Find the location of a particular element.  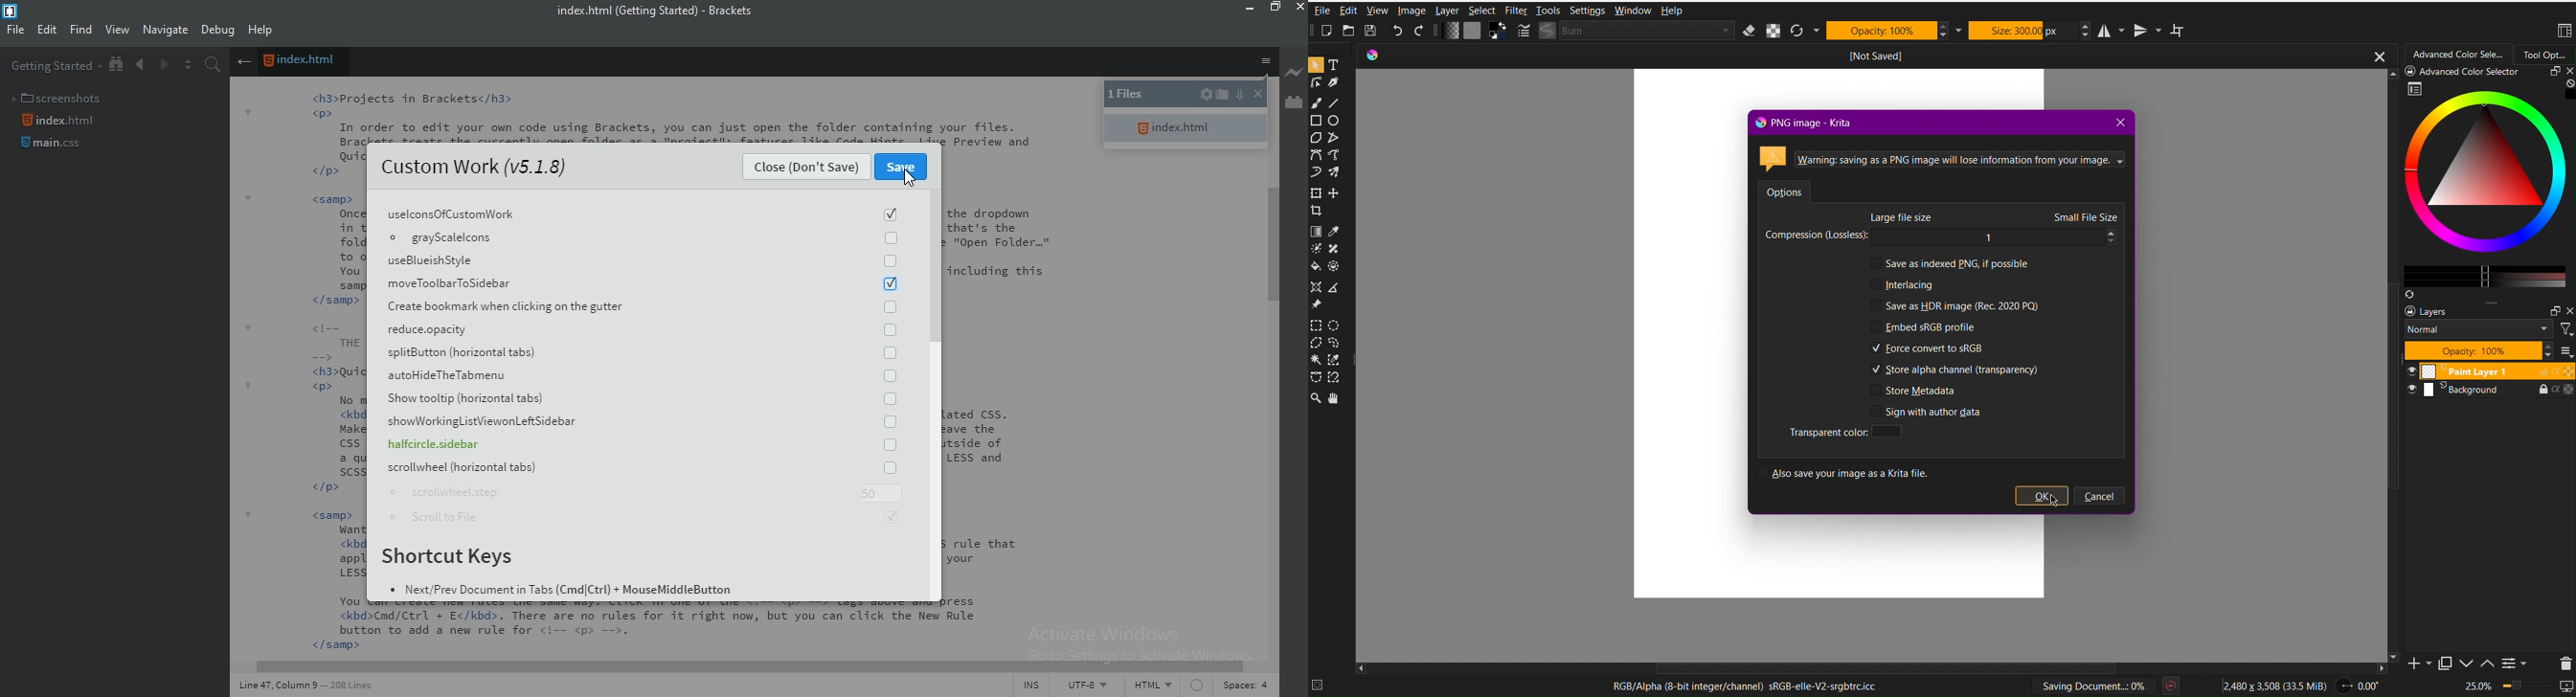

Brush Settings is located at coordinates (1624, 32).